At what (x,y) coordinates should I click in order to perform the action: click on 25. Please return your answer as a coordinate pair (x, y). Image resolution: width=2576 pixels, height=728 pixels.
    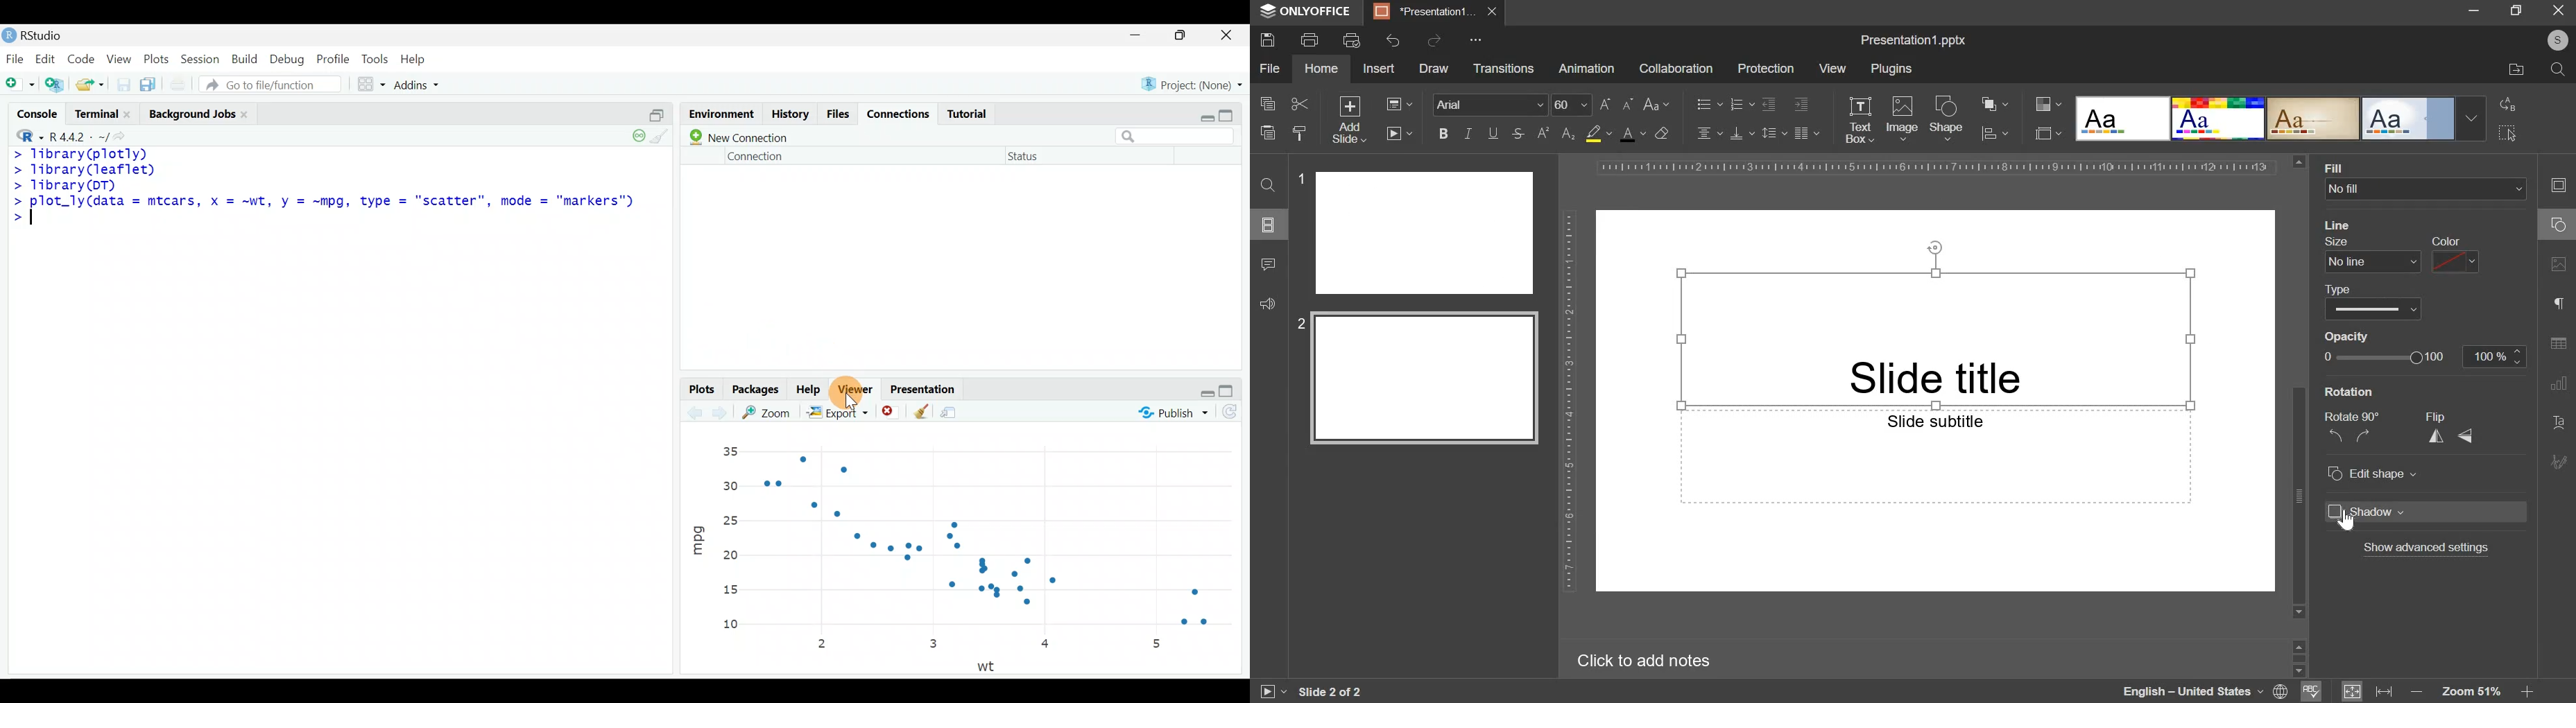
    Looking at the image, I should click on (735, 519).